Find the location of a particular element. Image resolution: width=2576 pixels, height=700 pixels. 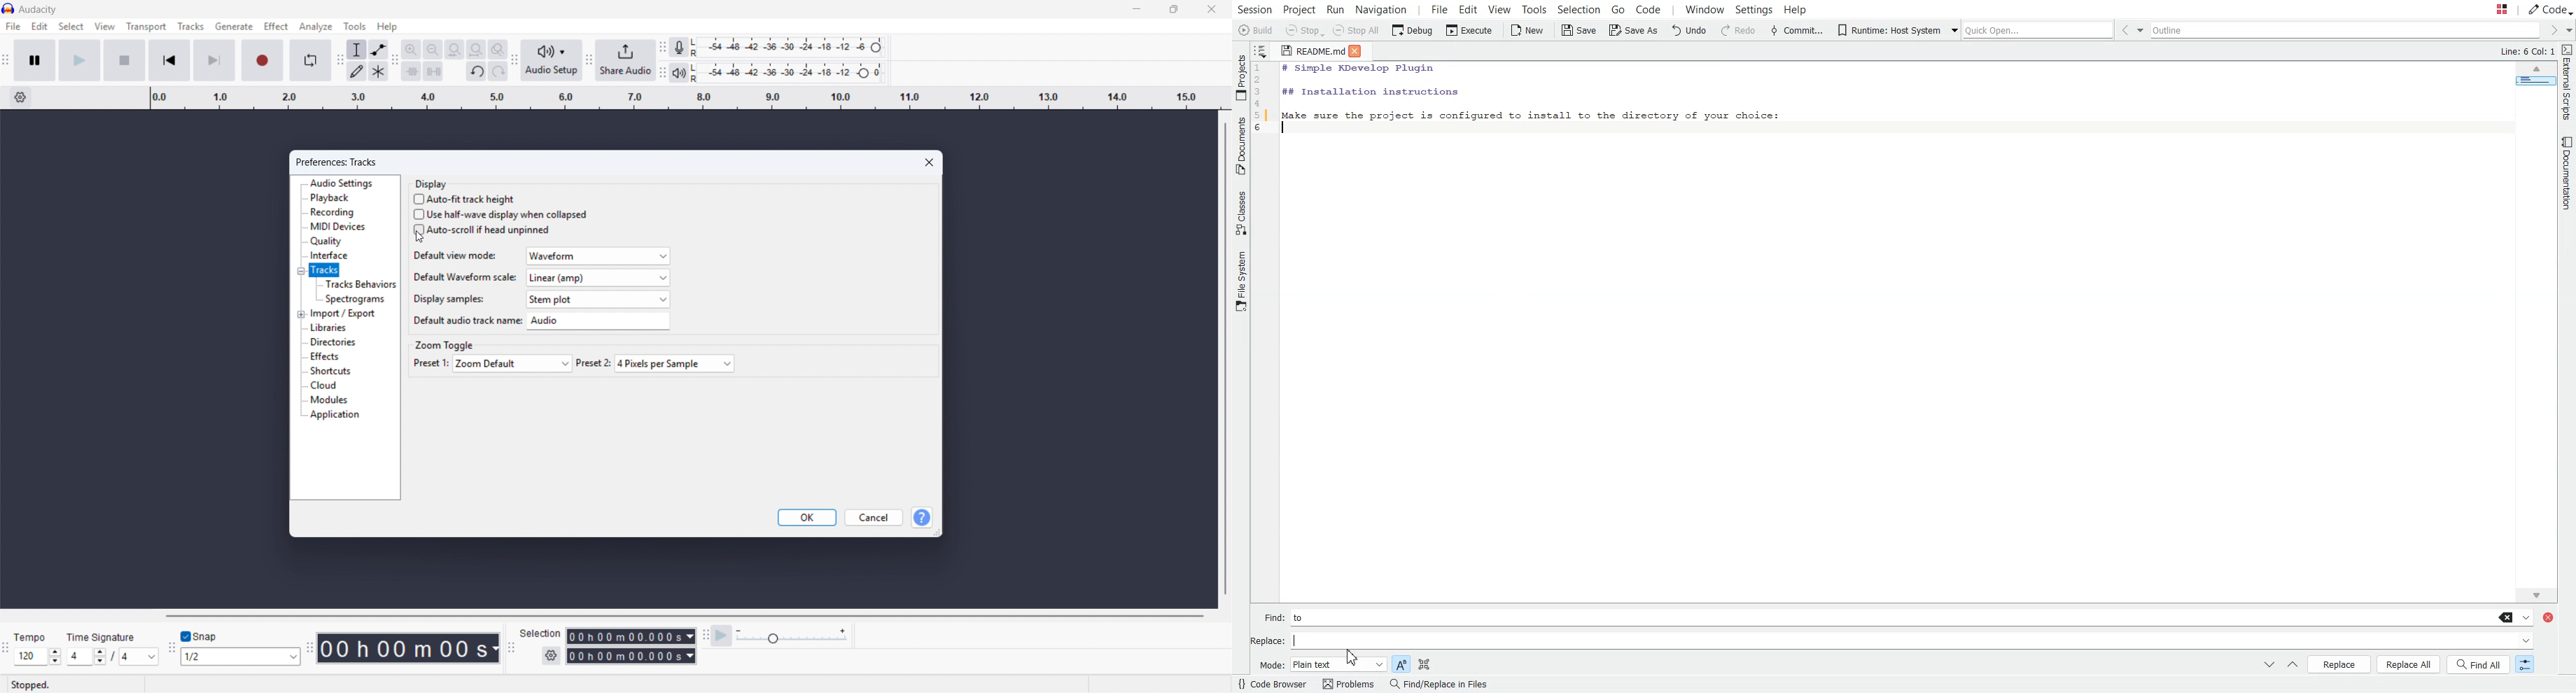

stop is located at coordinates (125, 60).